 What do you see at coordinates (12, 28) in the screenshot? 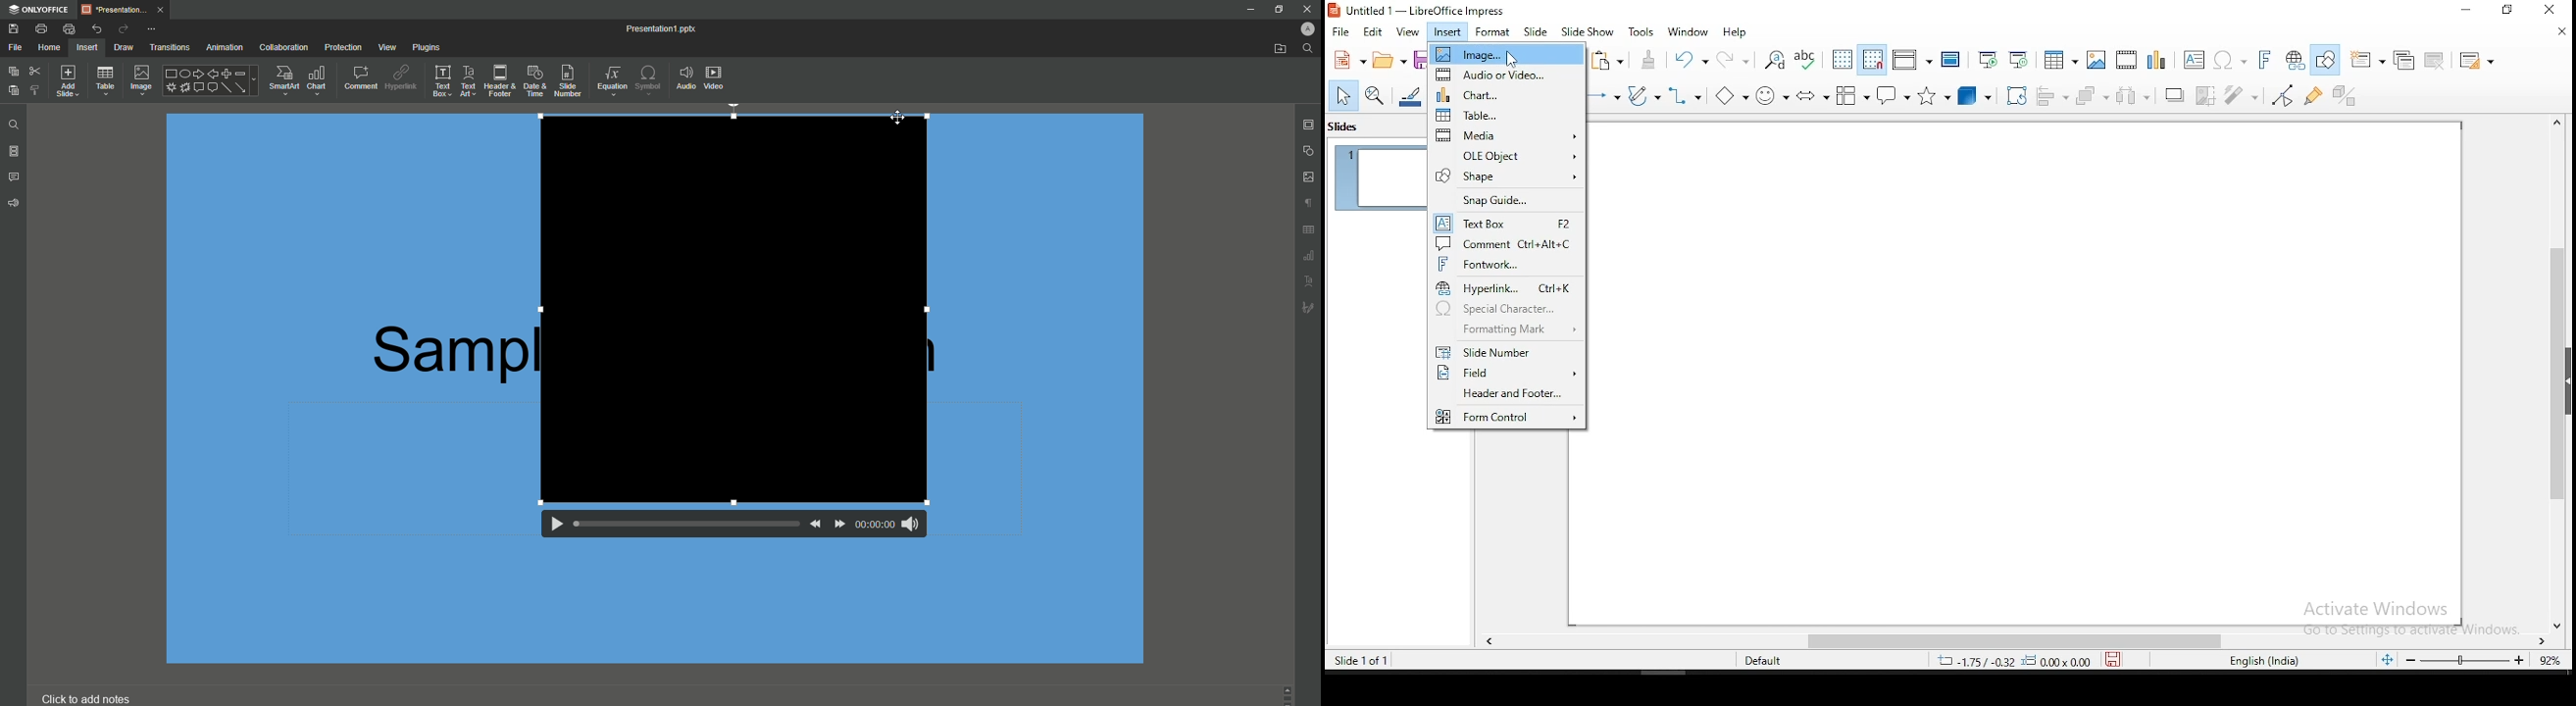
I see `Save` at bounding box center [12, 28].